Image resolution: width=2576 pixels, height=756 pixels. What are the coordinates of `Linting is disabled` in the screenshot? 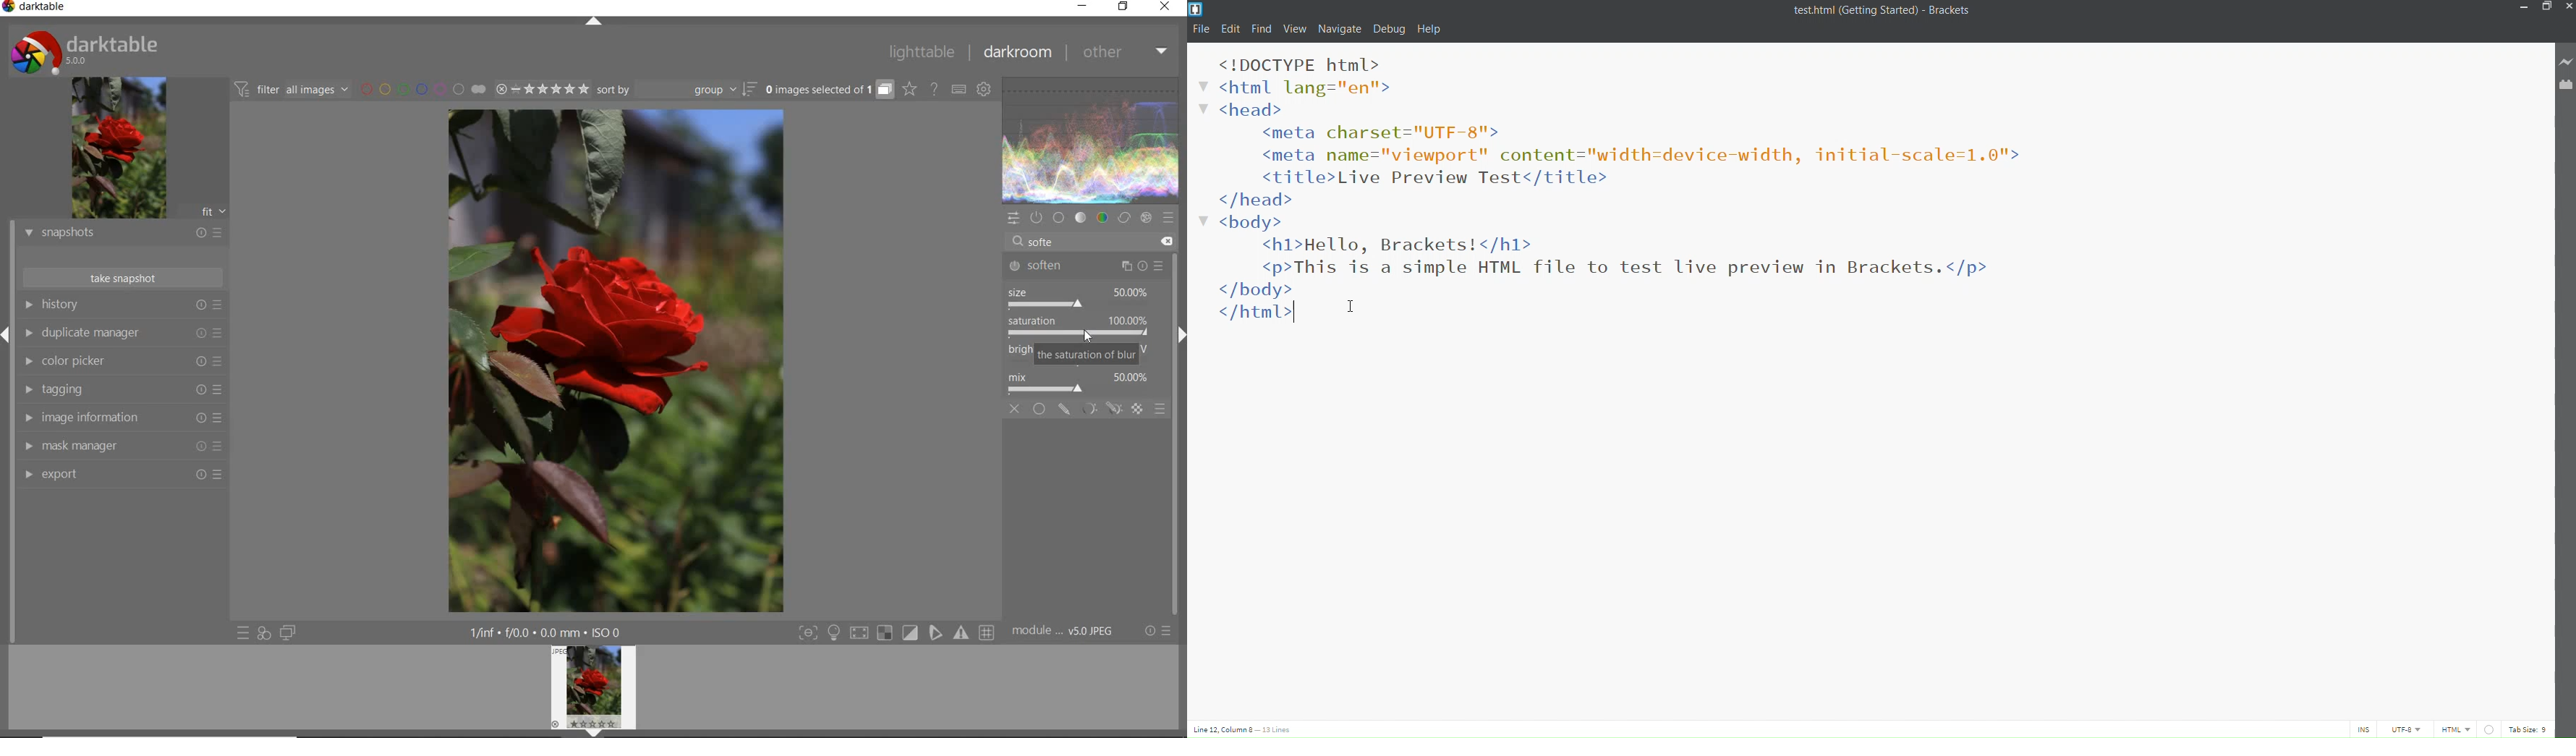 It's located at (2488, 729).